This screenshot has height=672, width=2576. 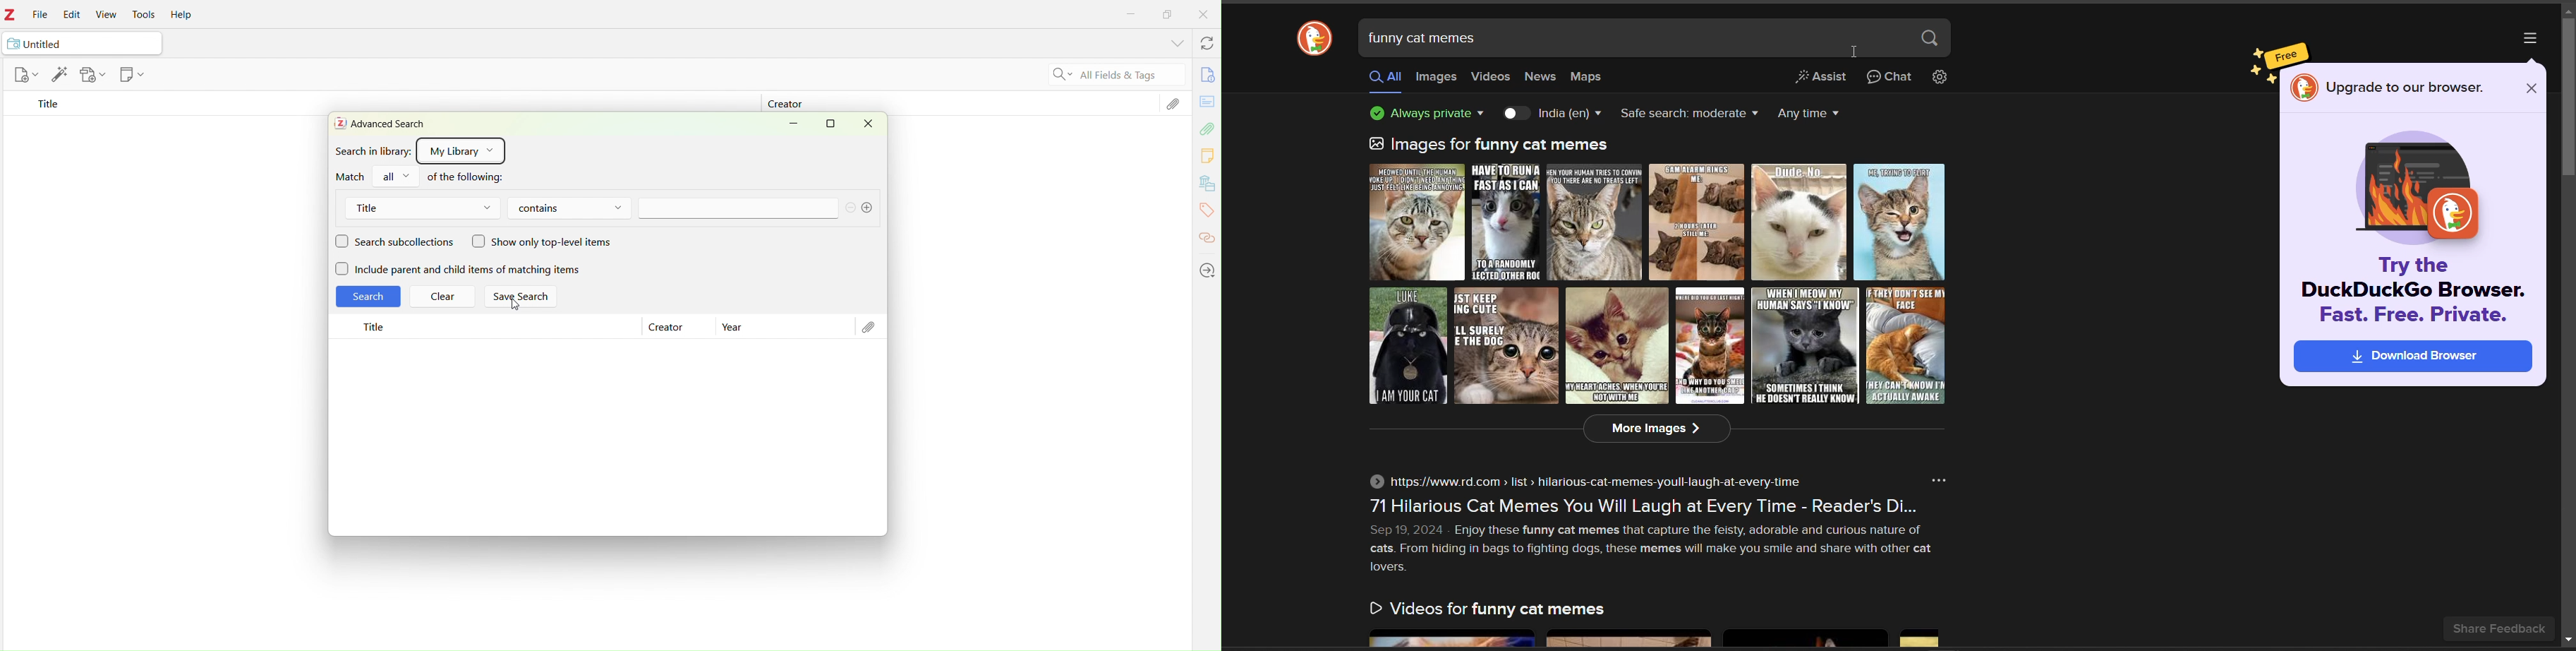 I want to click on include parent and child items of matching items, so click(x=463, y=270).